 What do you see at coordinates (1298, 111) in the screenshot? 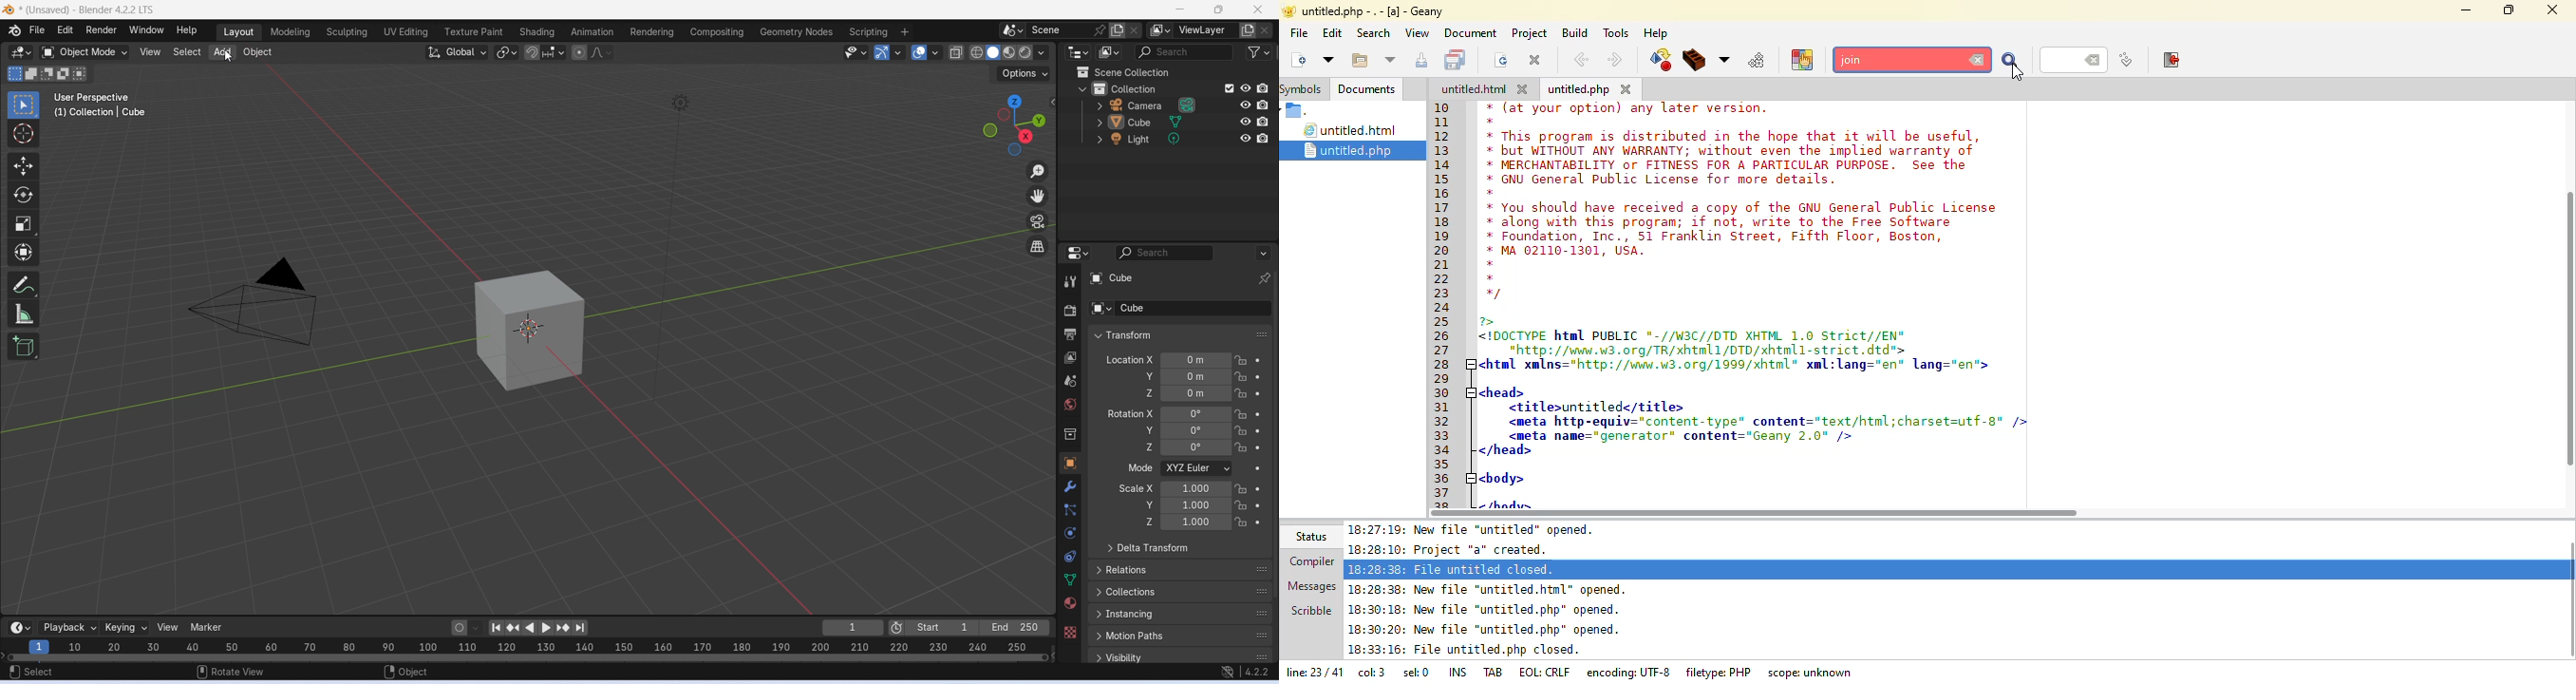
I see `File` at bounding box center [1298, 111].